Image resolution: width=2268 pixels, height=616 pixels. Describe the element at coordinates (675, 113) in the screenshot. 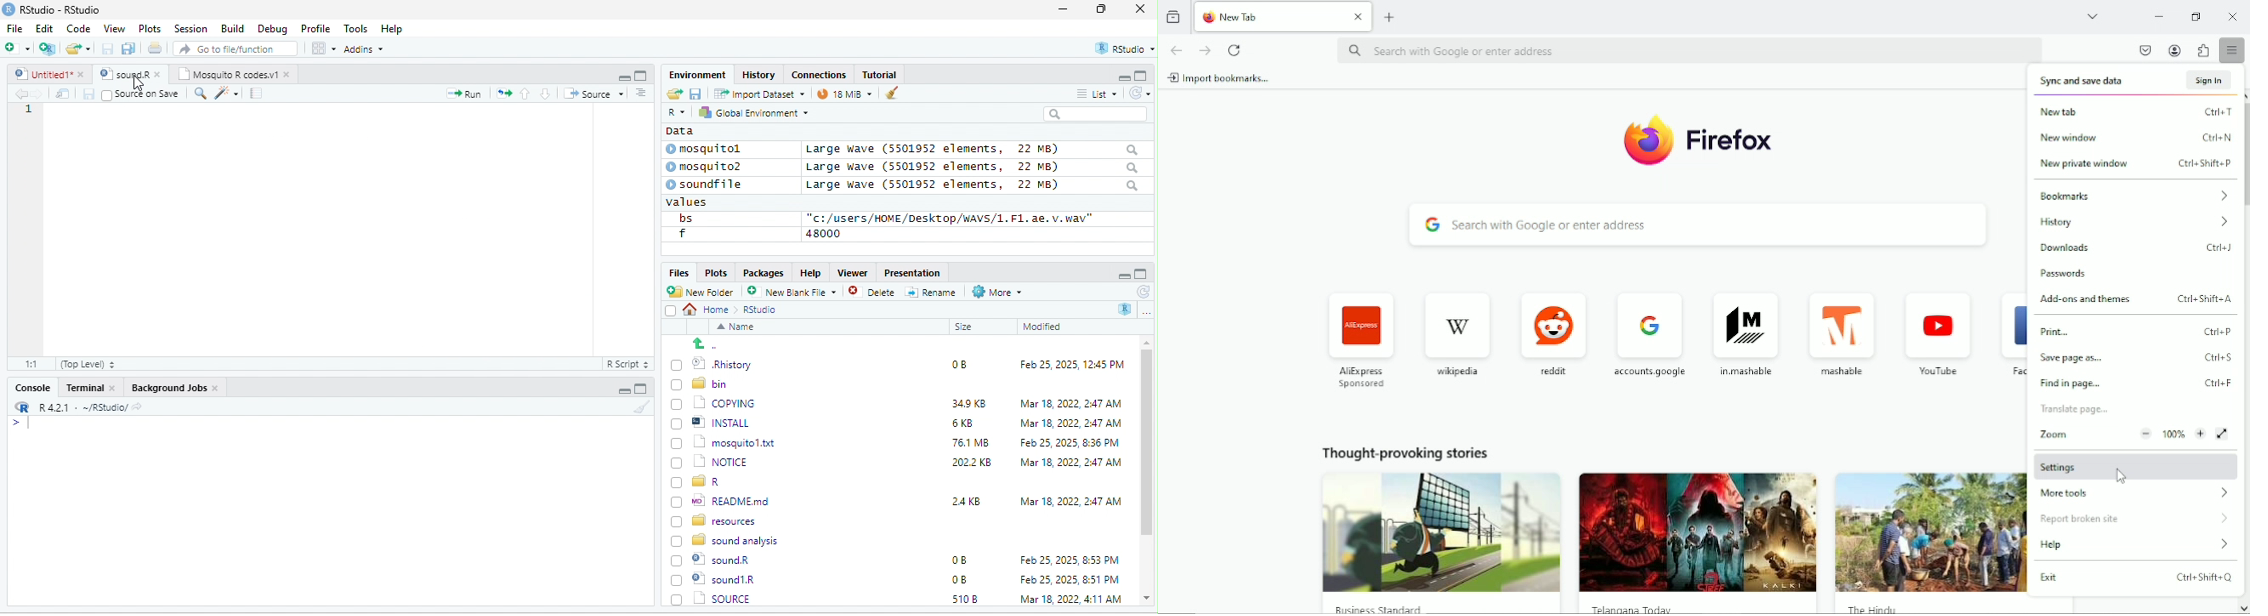

I see `R` at that location.